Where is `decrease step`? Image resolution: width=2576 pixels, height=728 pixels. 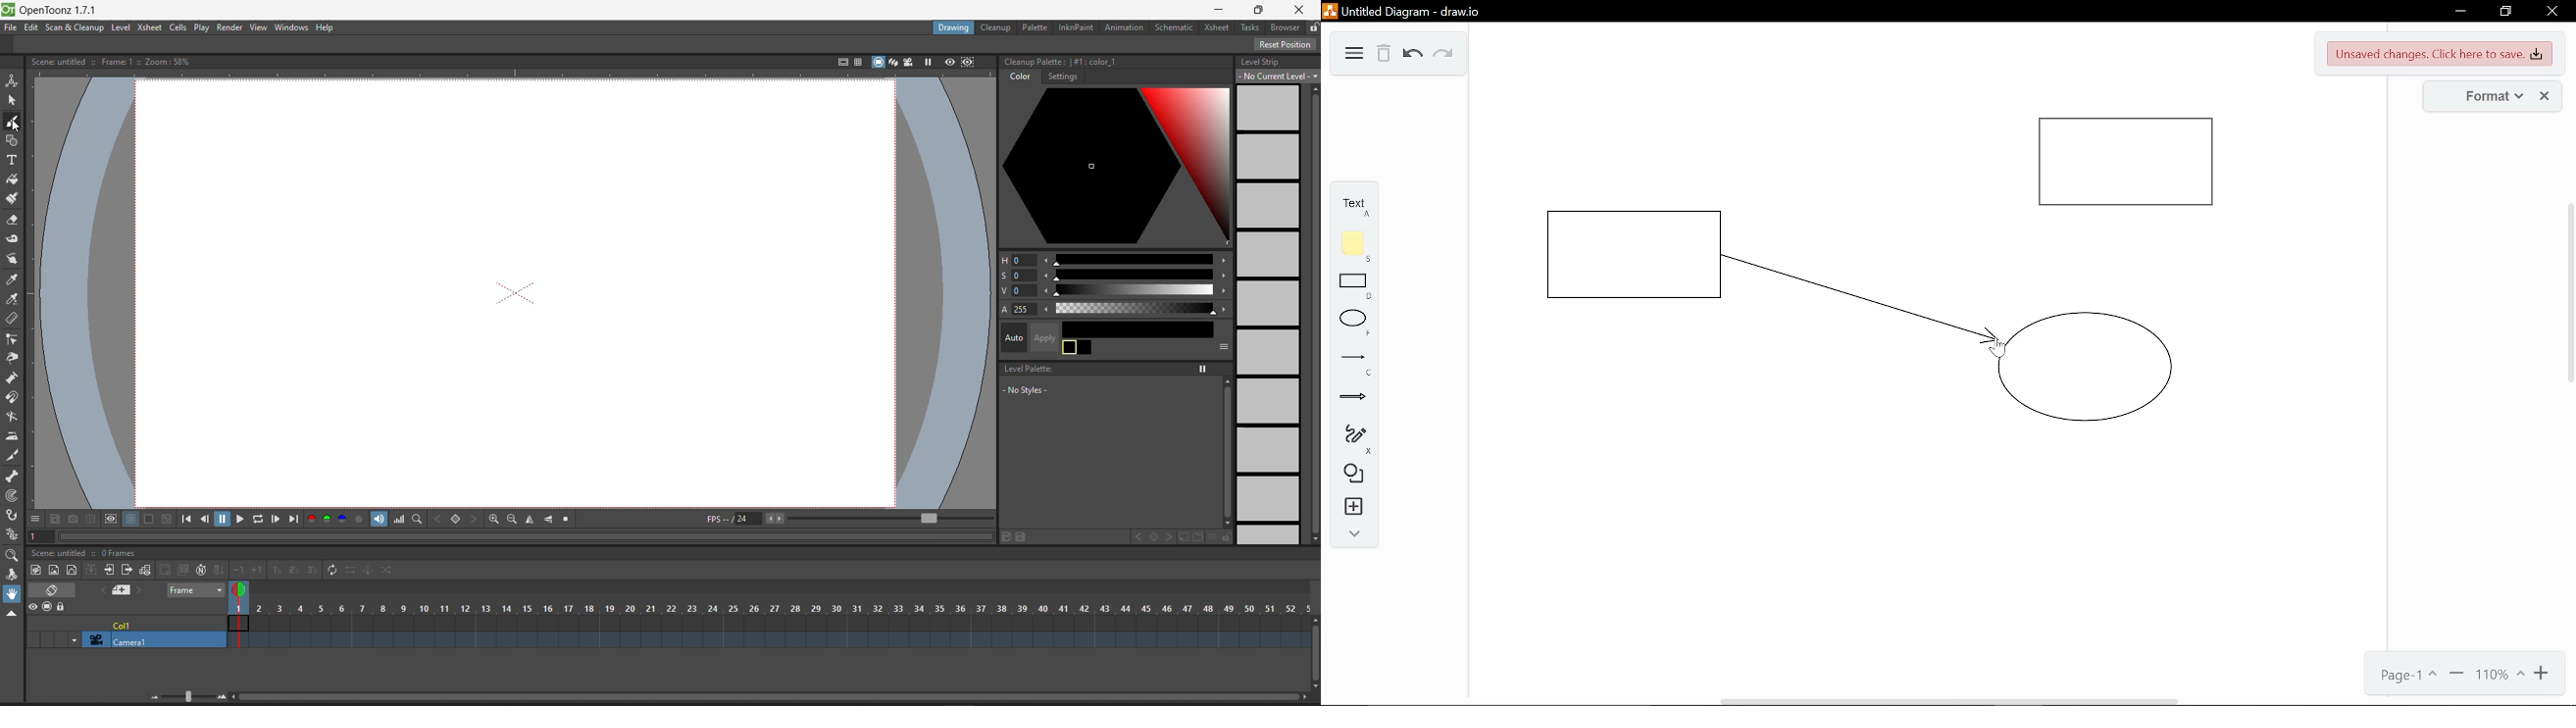
decrease step is located at coordinates (238, 564).